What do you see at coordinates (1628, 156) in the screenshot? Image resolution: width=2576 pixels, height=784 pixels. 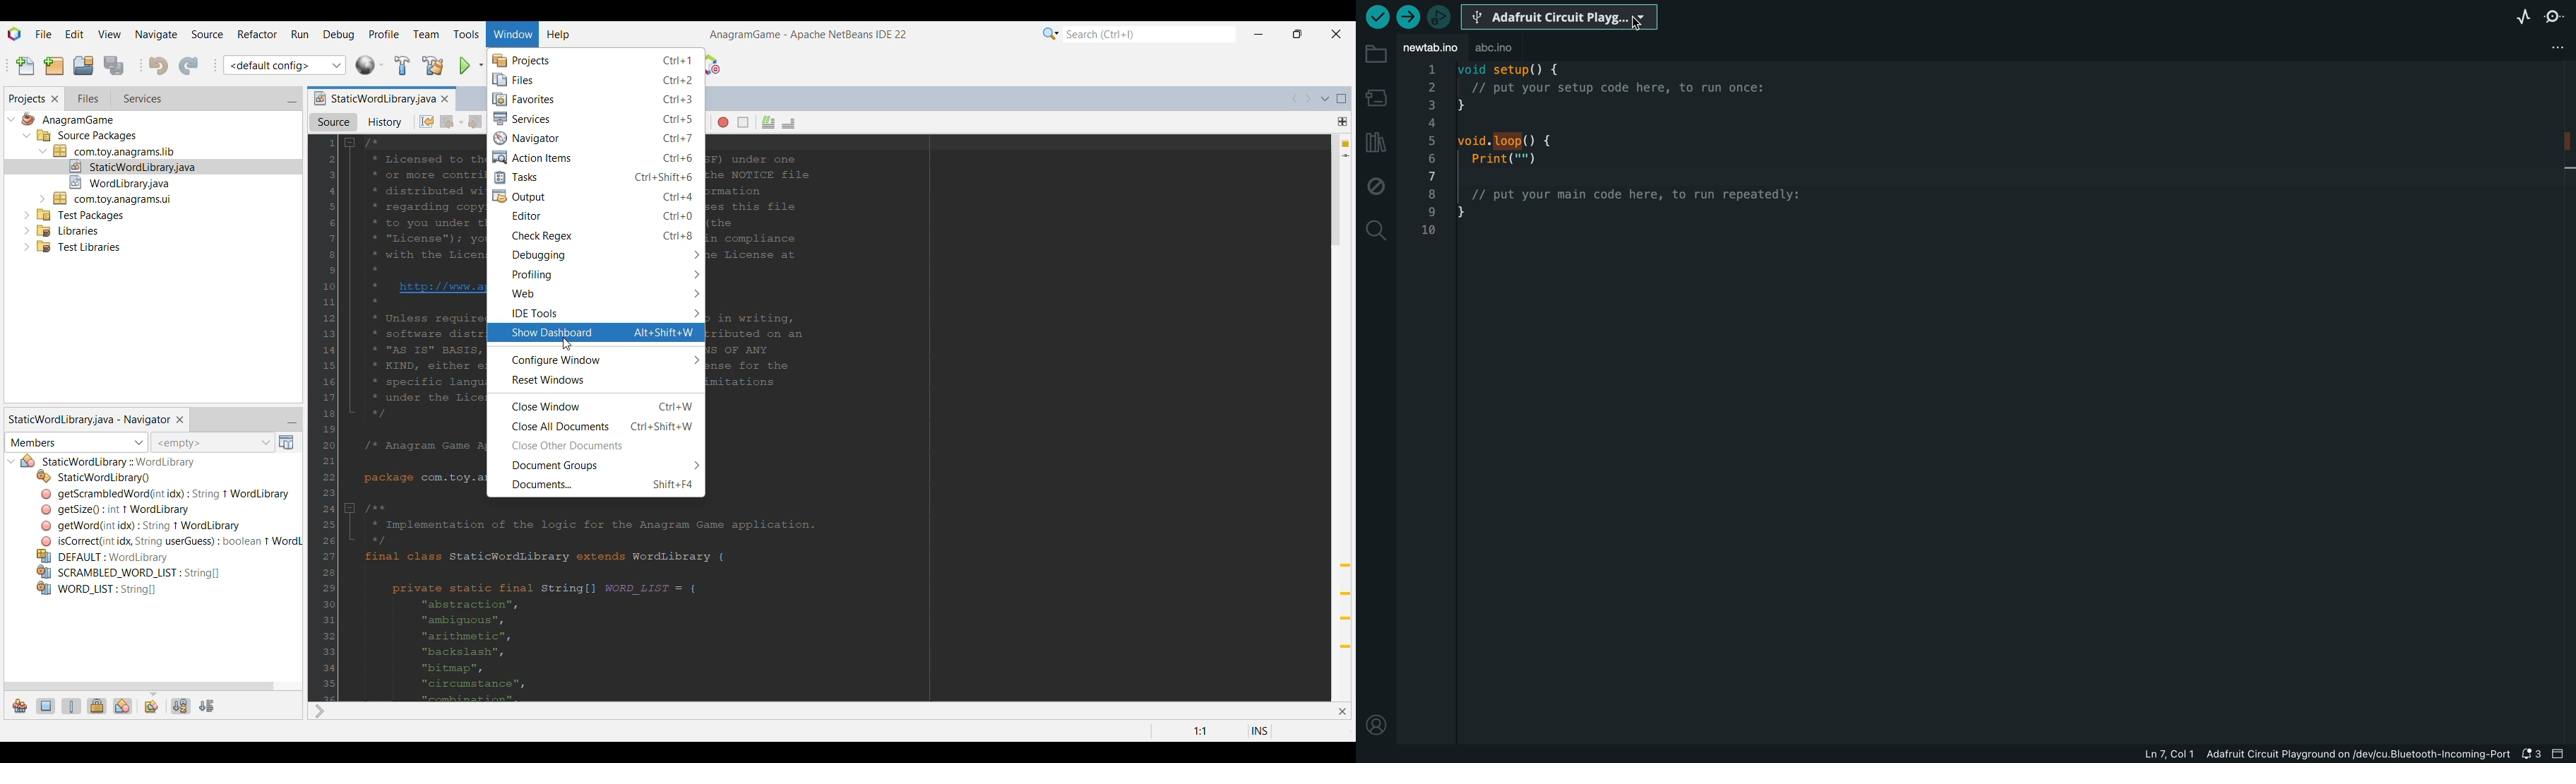 I see `code` at bounding box center [1628, 156].